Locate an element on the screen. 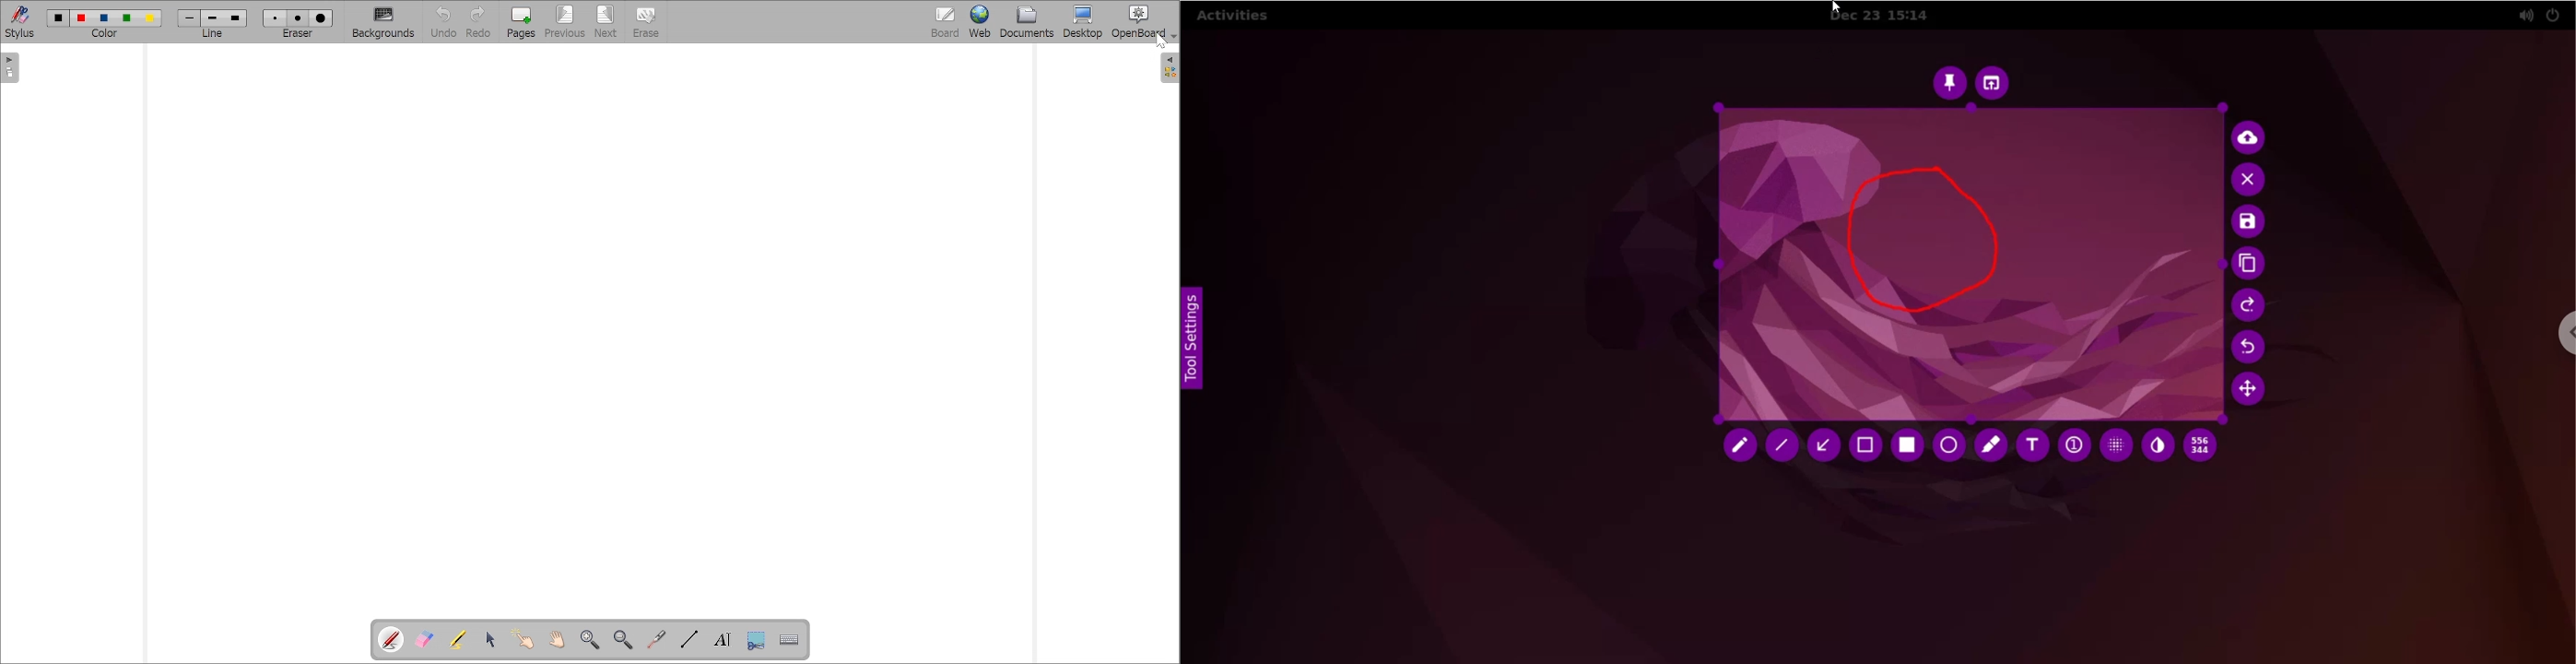  bOARD is located at coordinates (945, 22).